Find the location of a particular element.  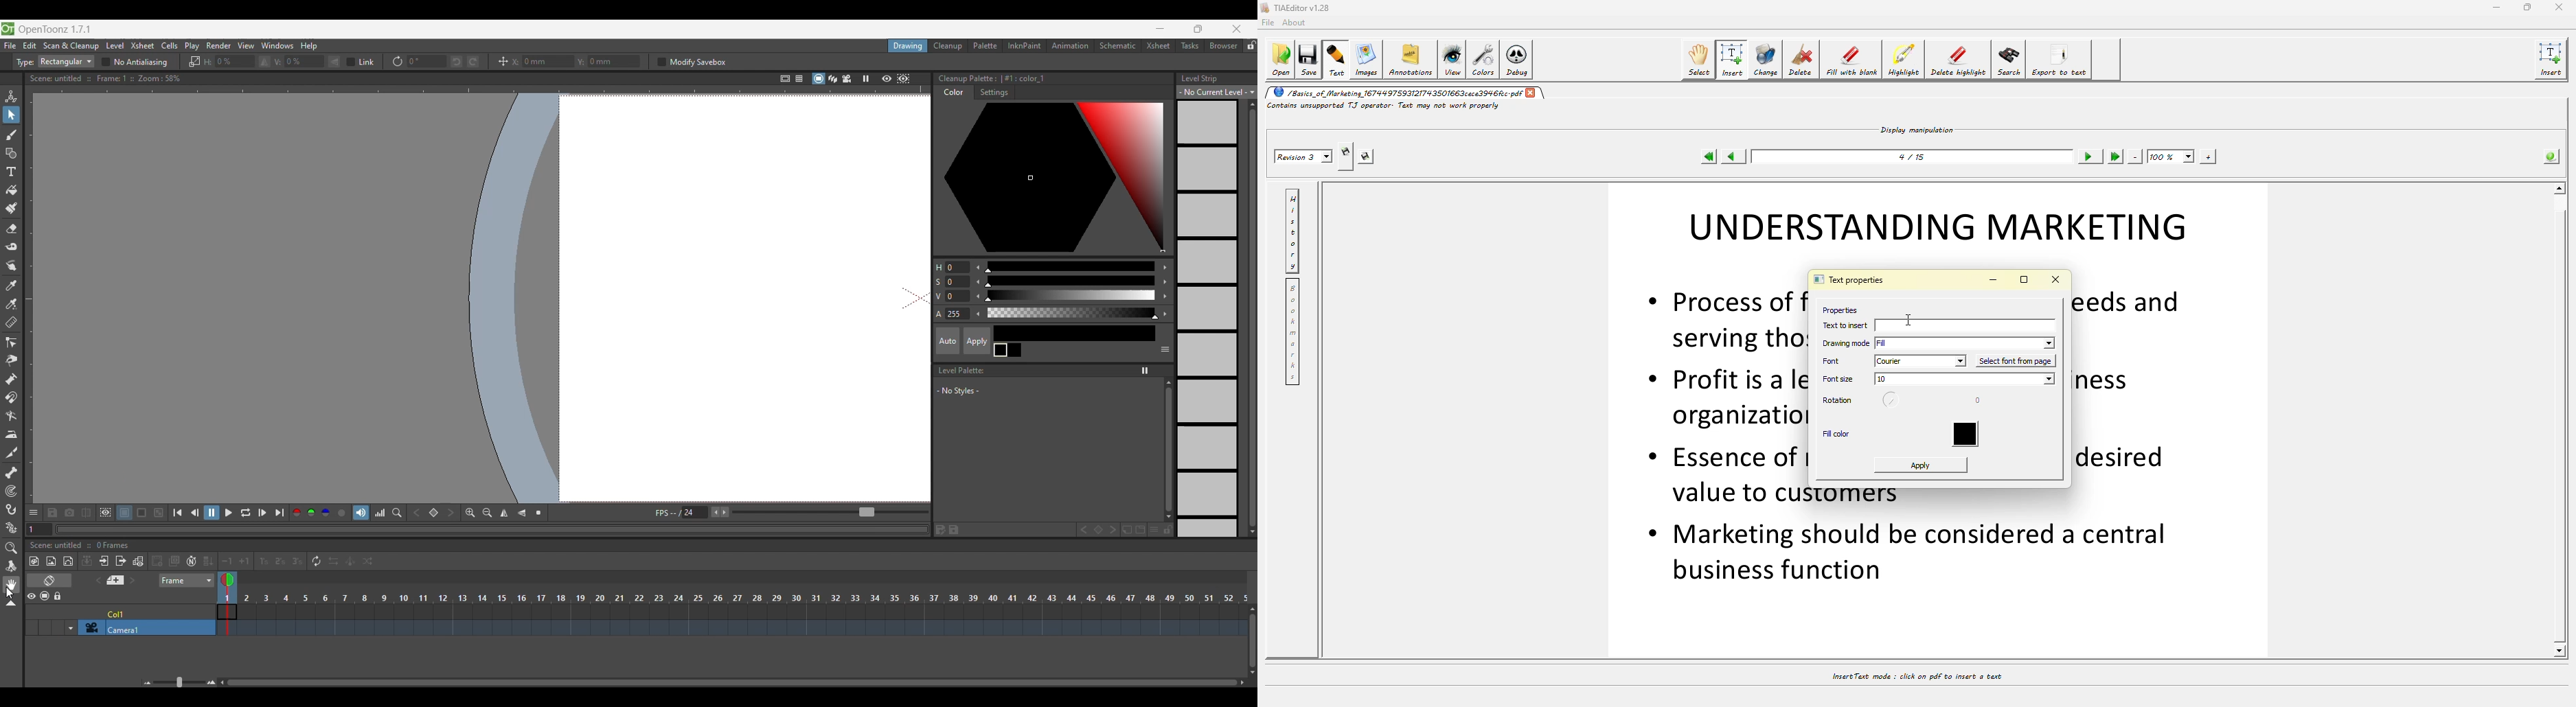

Fill in empty cells is located at coordinates (208, 561).